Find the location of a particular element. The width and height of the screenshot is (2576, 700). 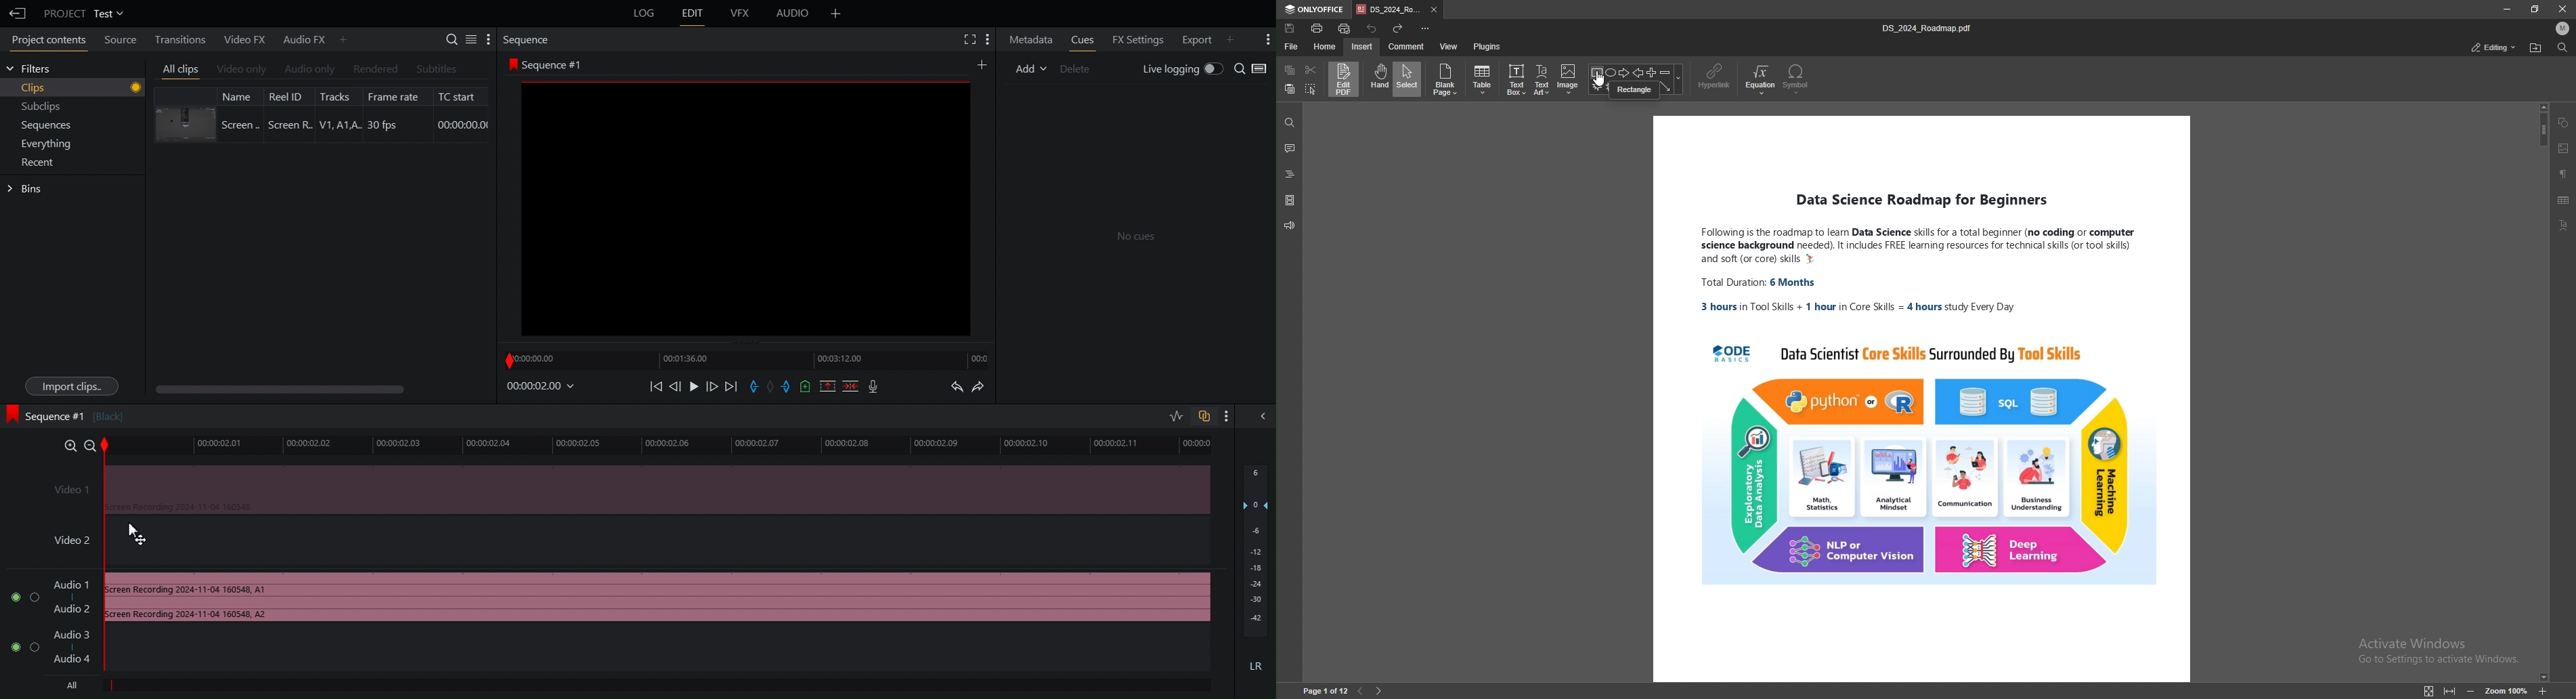

scroll bar is located at coordinates (2541, 391).